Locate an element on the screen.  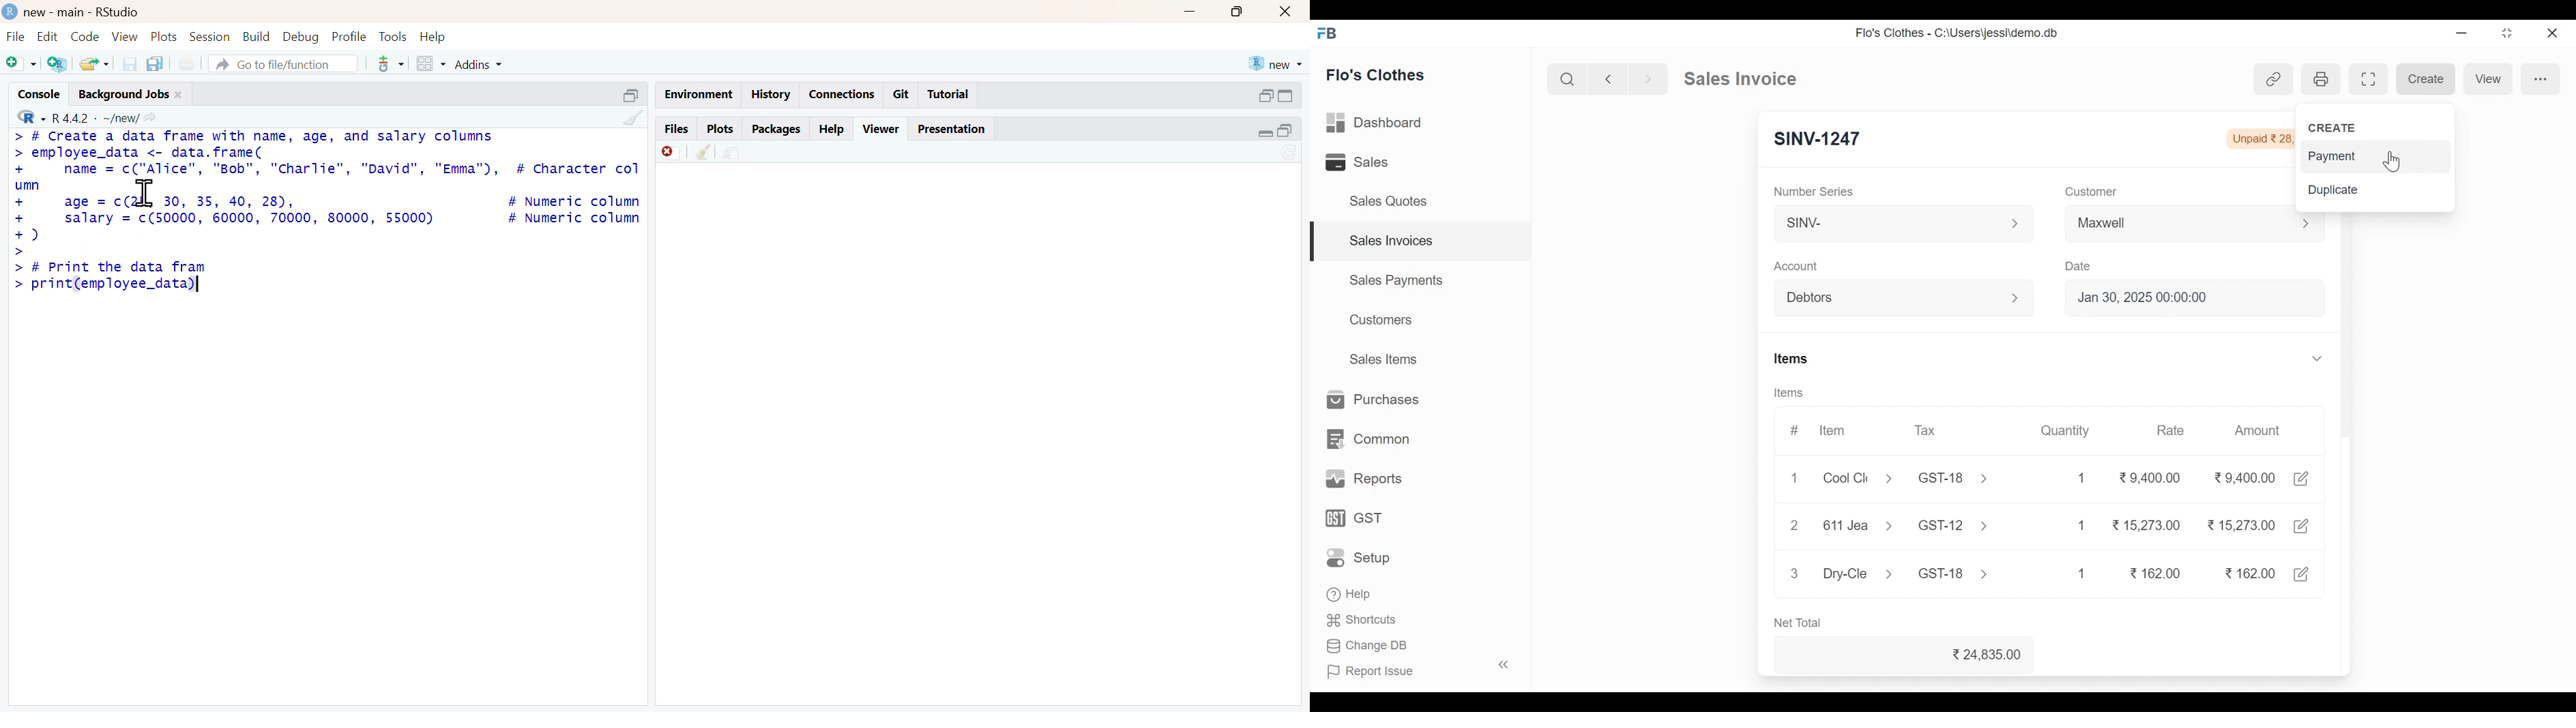
SINV-1247 is located at coordinates (1819, 136).